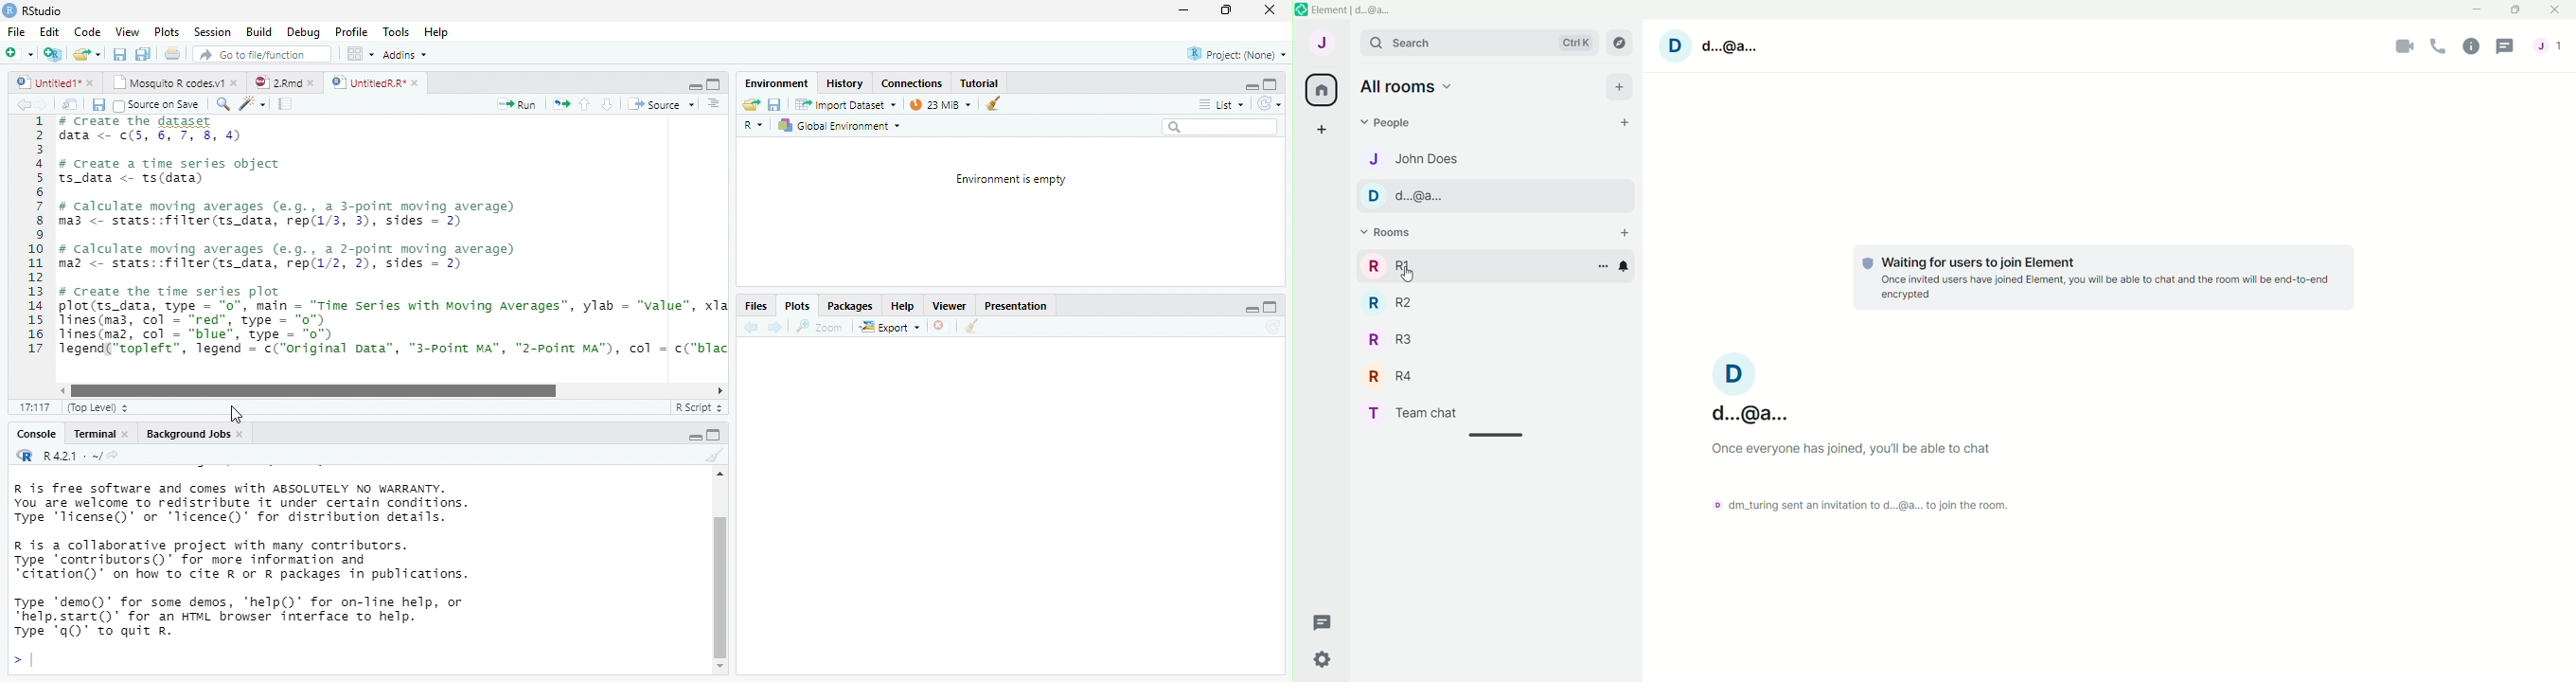 The height and width of the screenshot is (700, 2576). What do you see at coordinates (1301, 11) in the screenshot?
I see `logo` at bounding box center [1301, 11].